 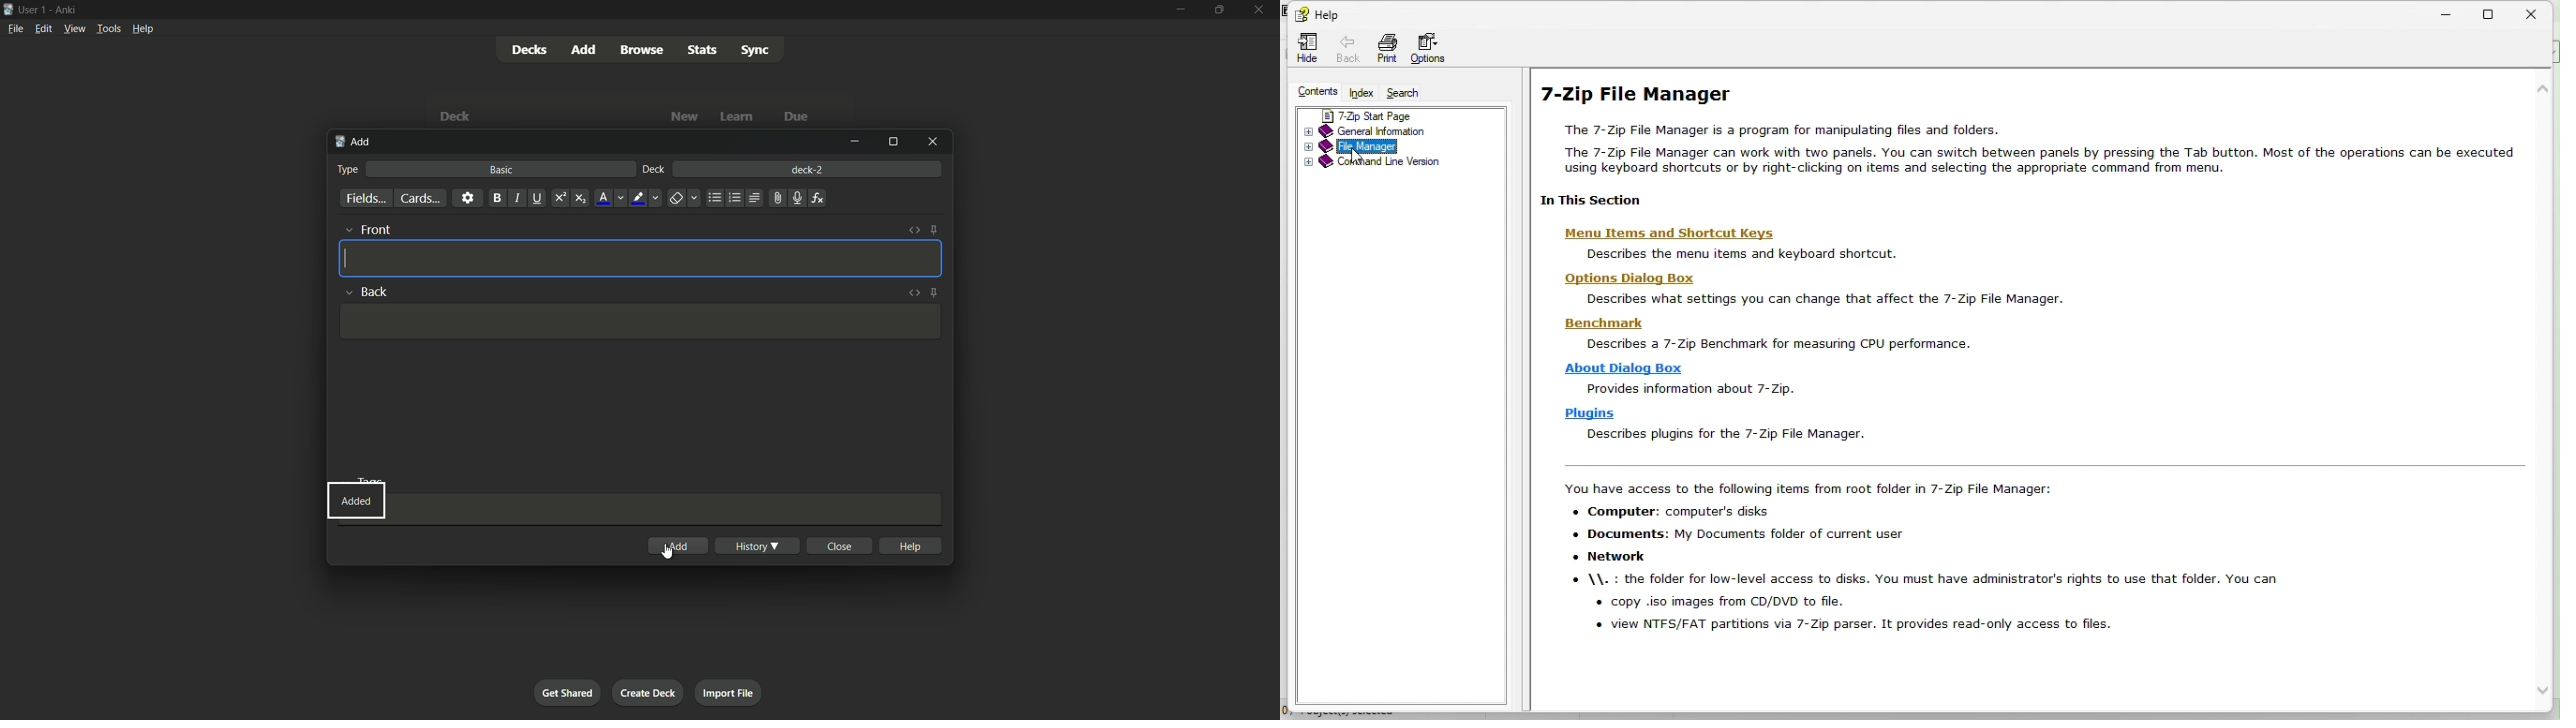 What do you see at coordinates (839, 546) in the screenshot?
I see `close` at bounding box center [839, 546].